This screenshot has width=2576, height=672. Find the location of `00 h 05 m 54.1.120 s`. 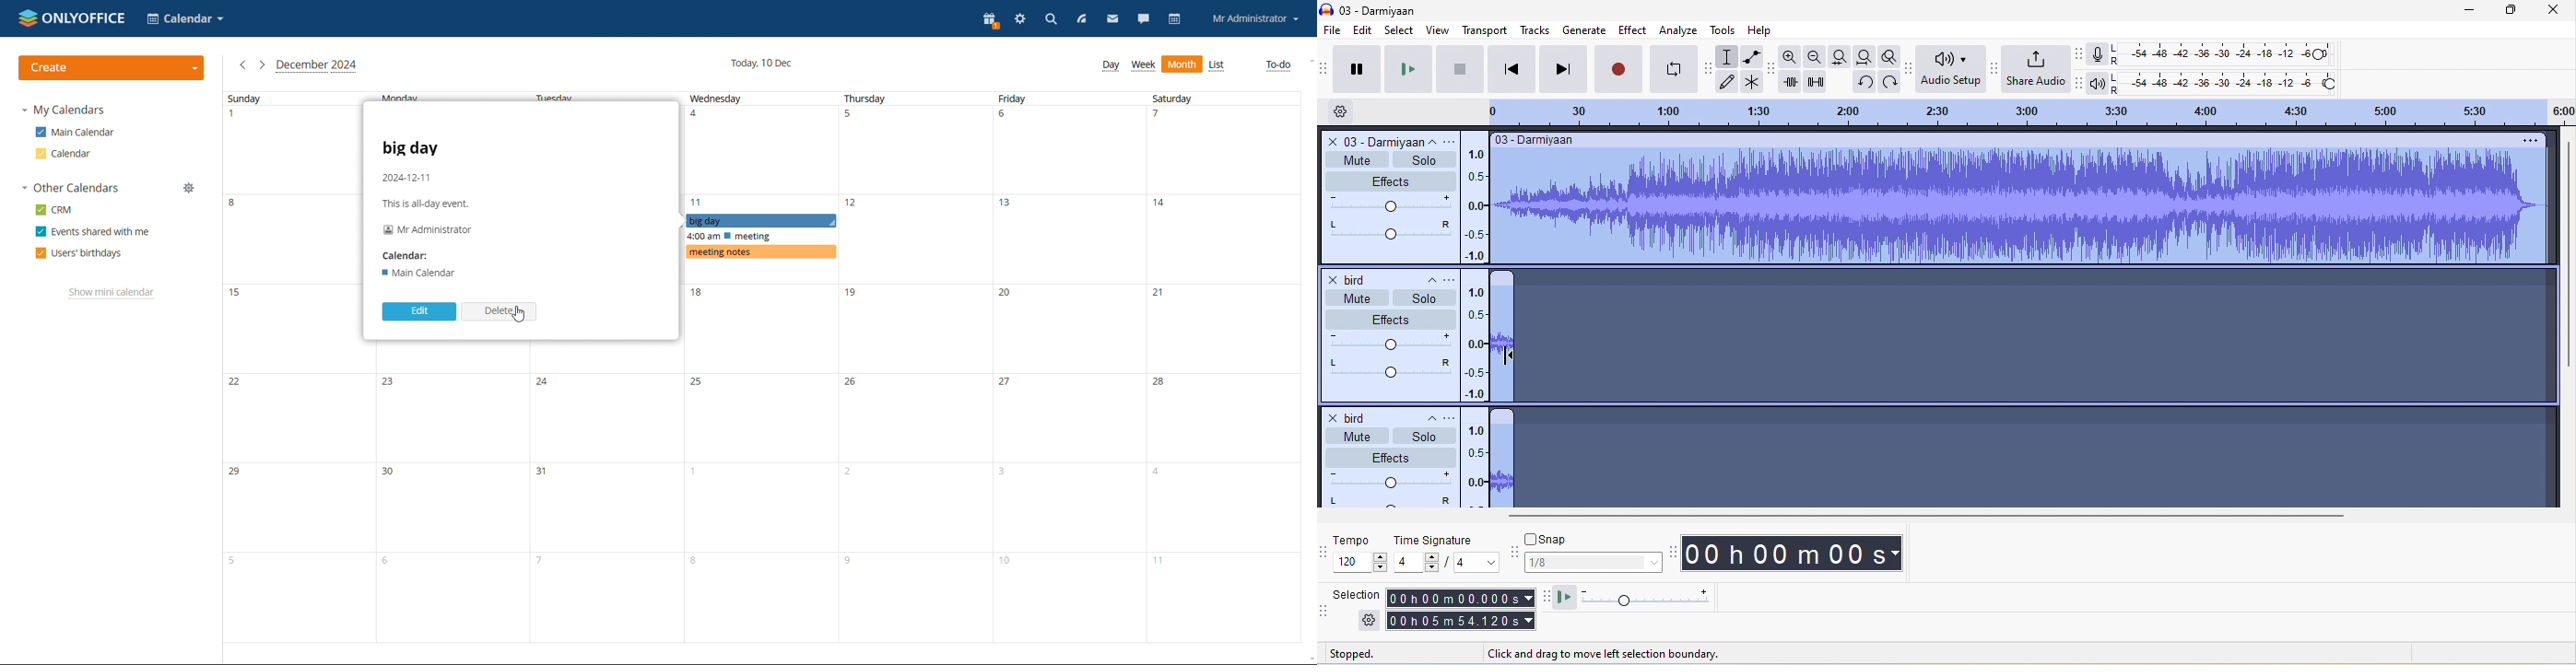

00 h 05 m 54.1.120 s is located at coordinates (1459, 619).